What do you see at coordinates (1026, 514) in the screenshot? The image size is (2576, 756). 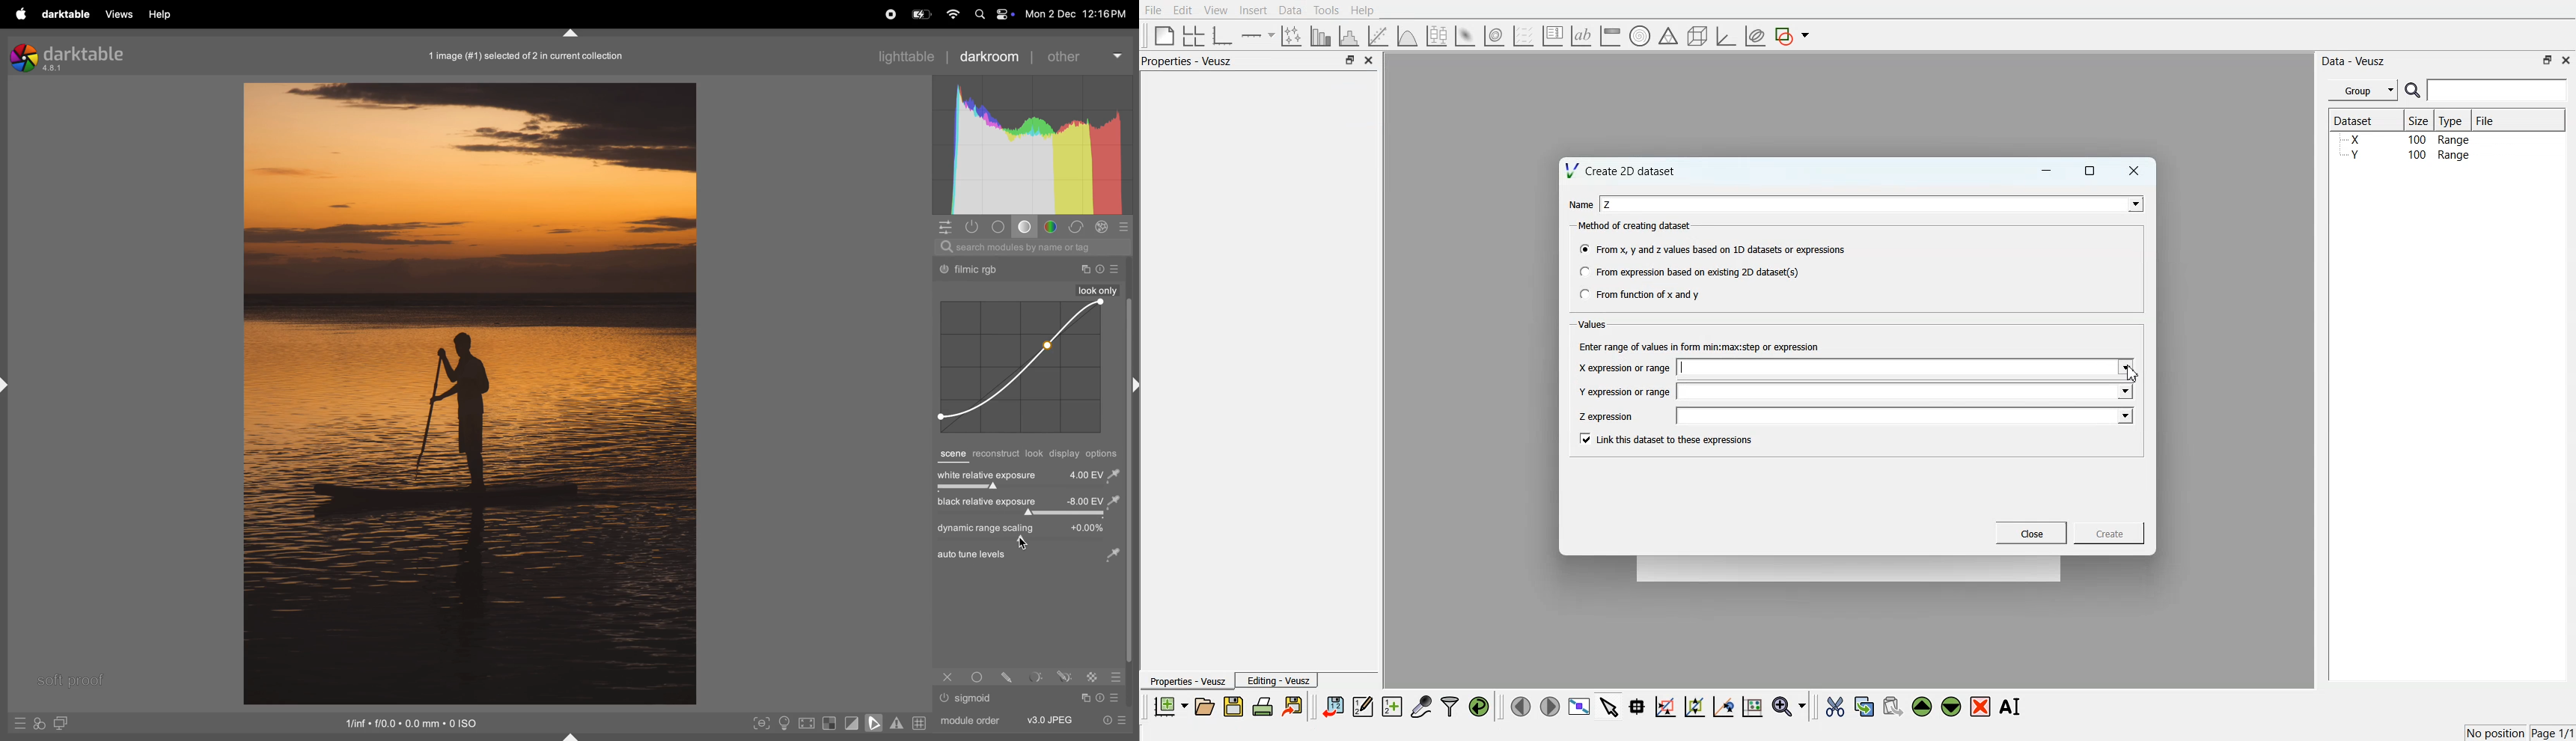 I see `toggle bar` at bounding box center [1026, 514].